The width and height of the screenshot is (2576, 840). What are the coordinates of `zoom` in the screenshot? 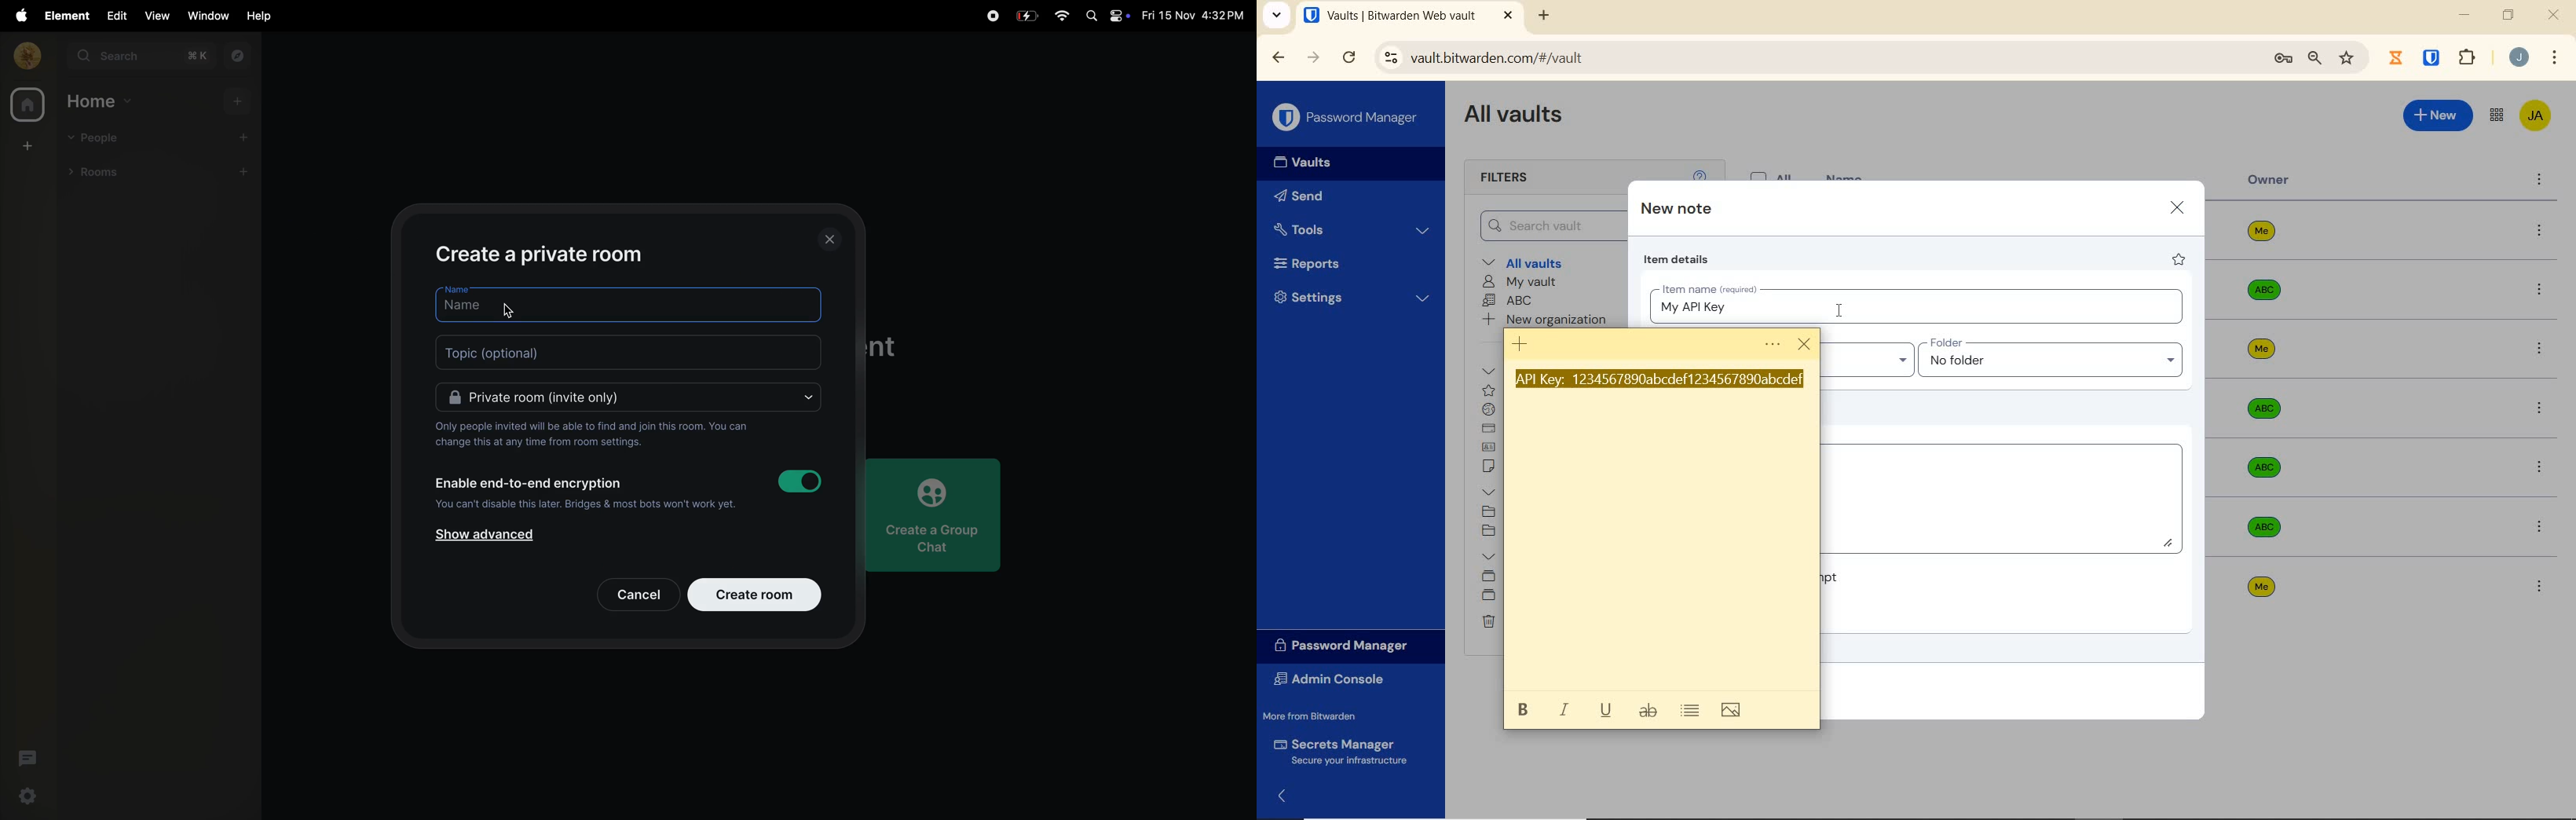 It's located at (2313, 59).